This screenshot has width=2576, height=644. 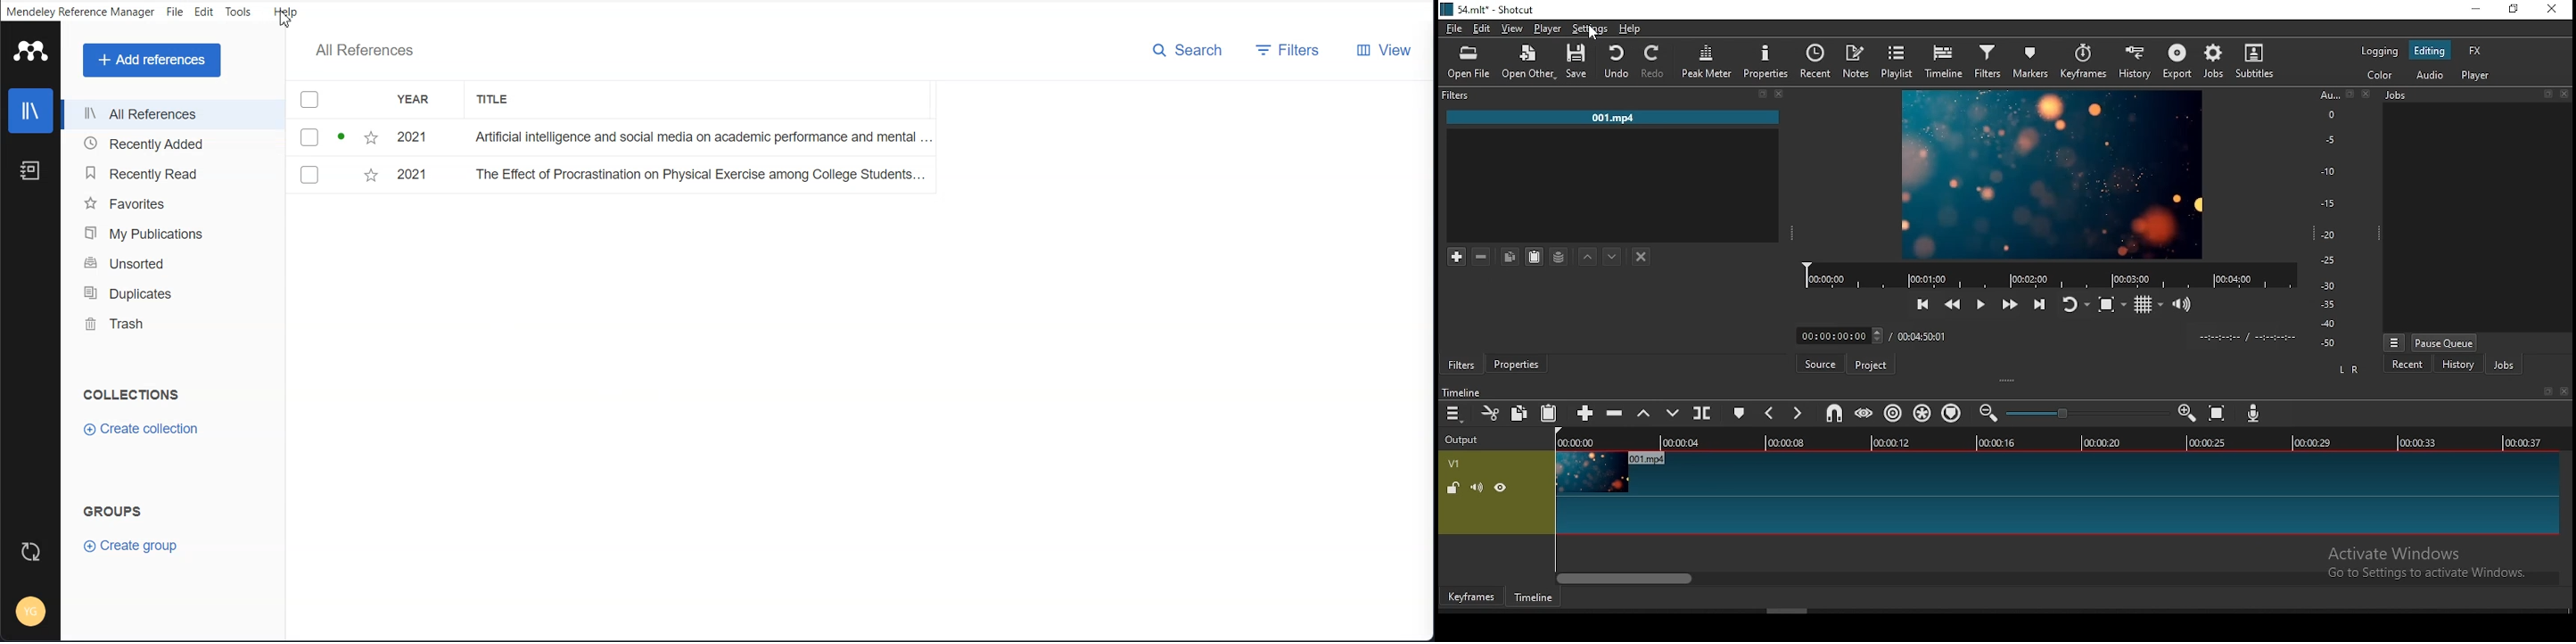 What do you see at coordinates (2398, 95) in the screenshot?
I see `jobs` at bounding box center [2398, 95].